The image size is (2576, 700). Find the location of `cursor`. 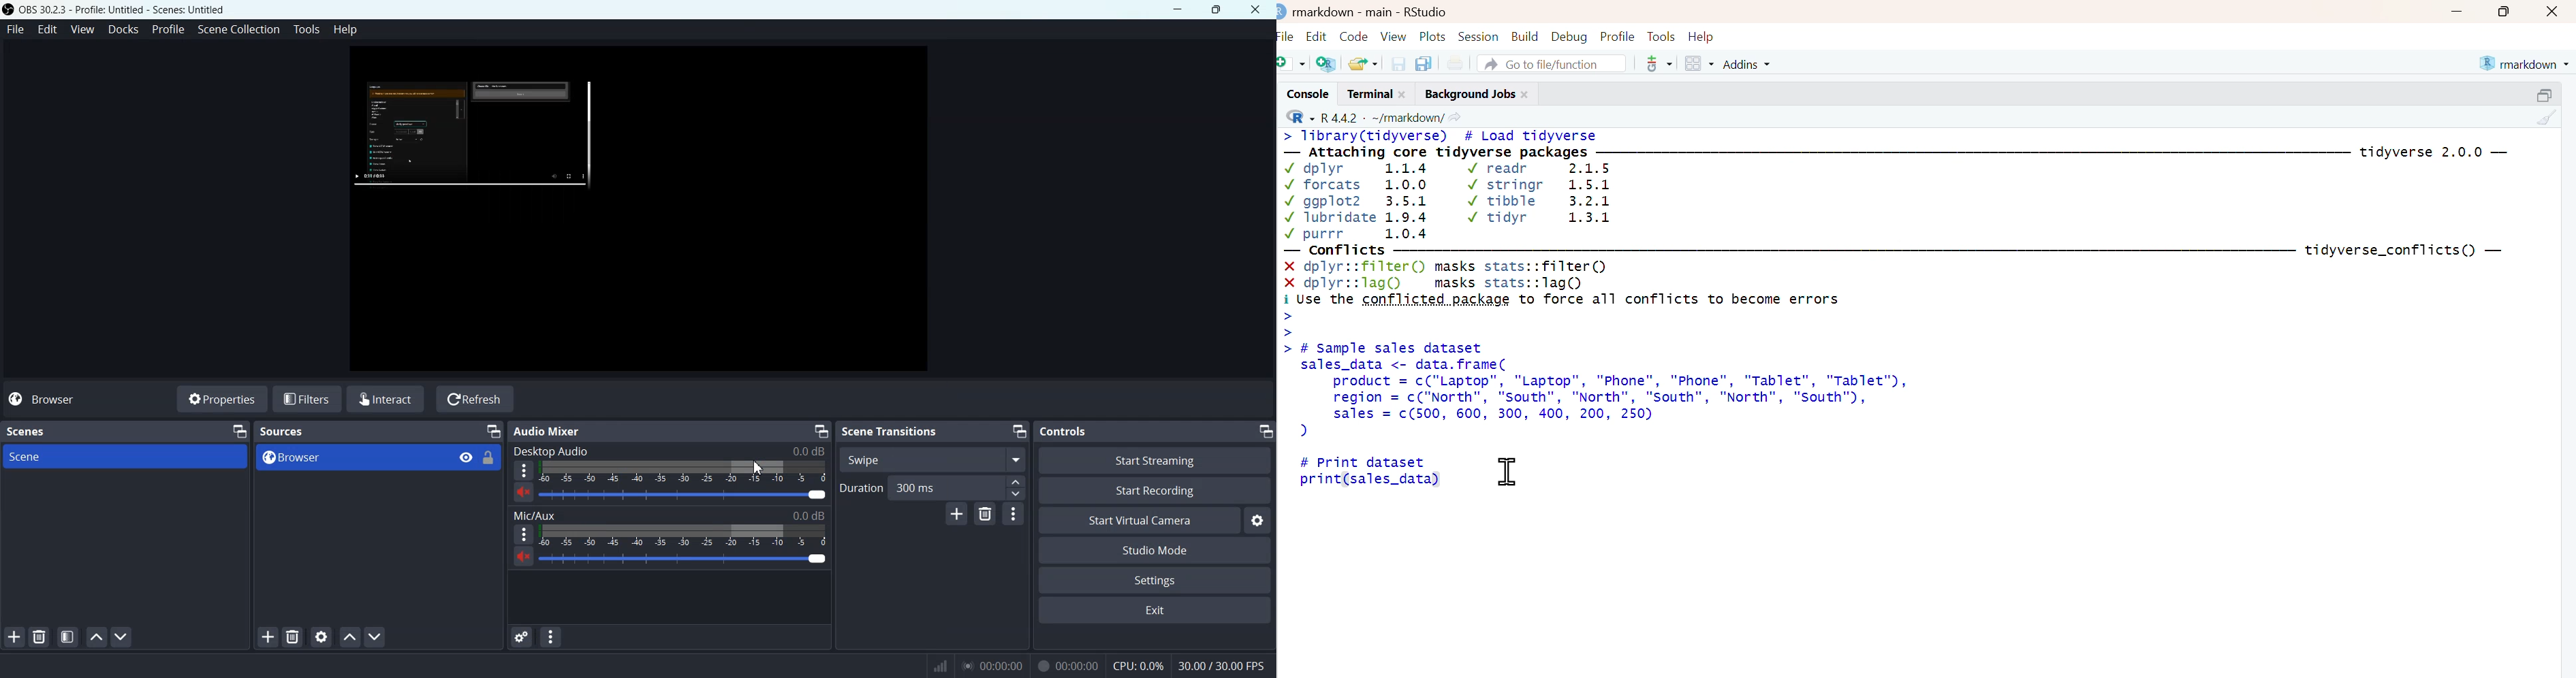

cursor is located at coordinates (1507, 472).